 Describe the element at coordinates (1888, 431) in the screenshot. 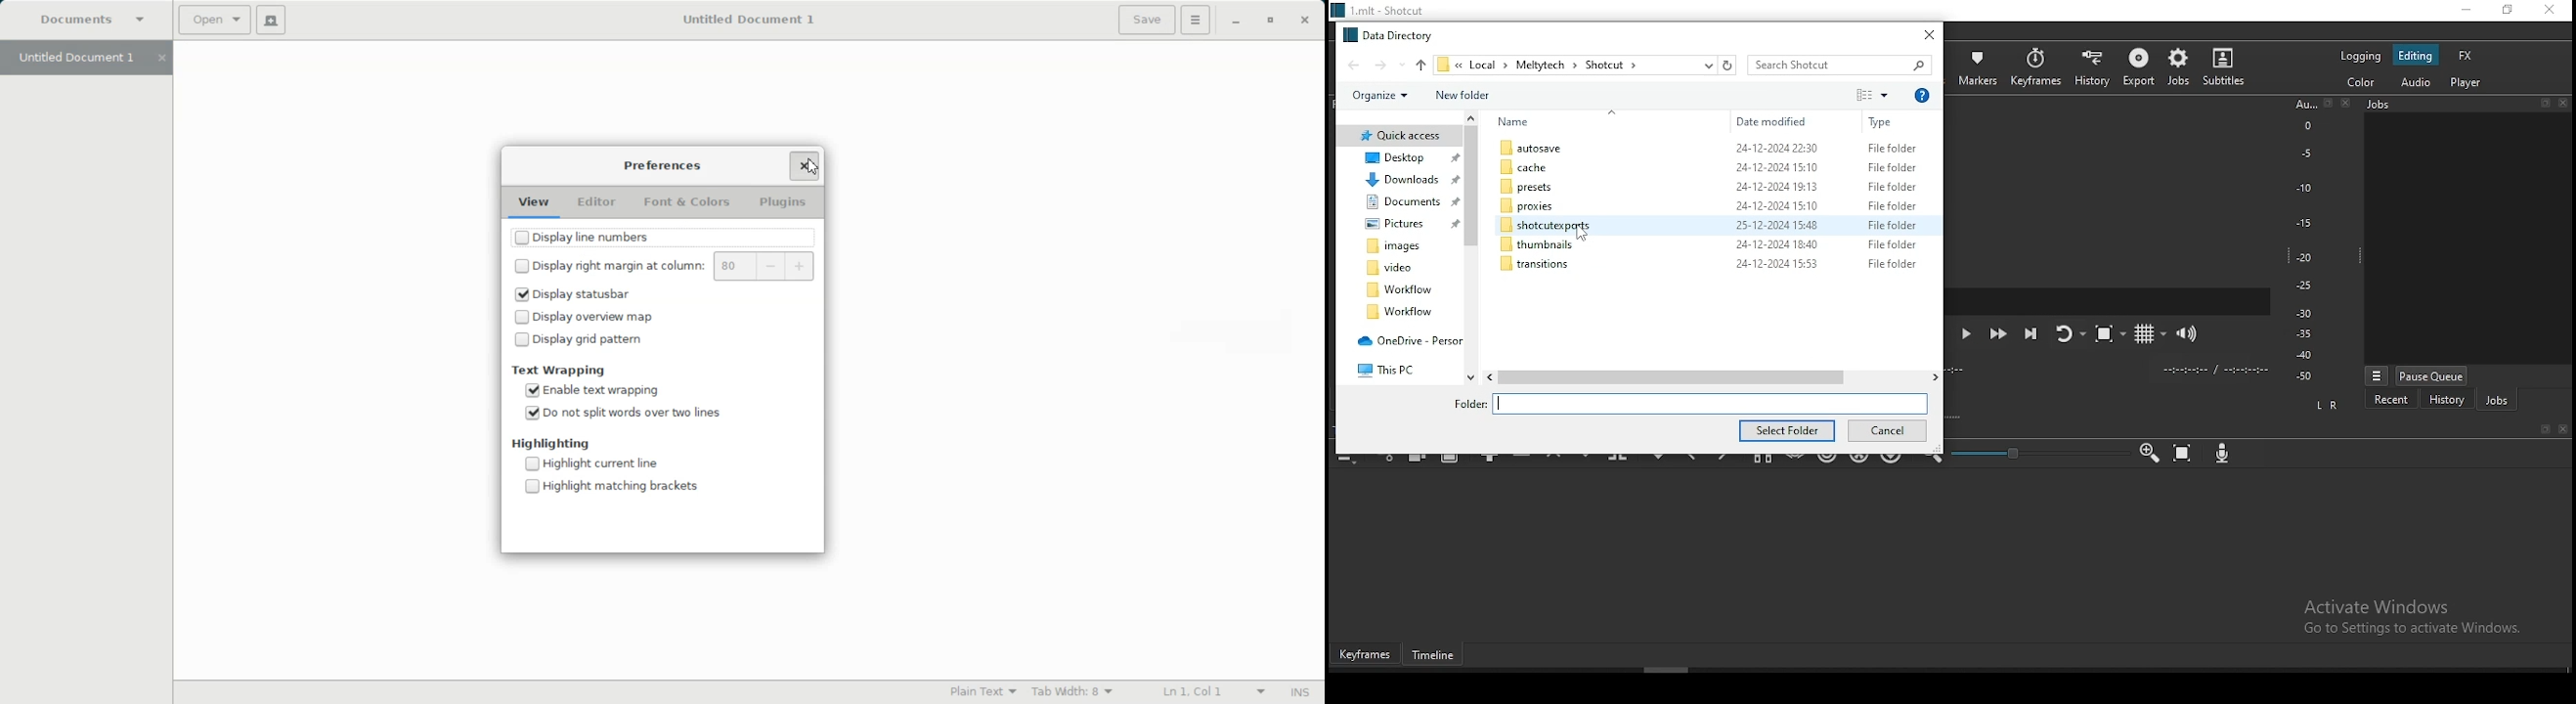

I see `cancel` at that location.